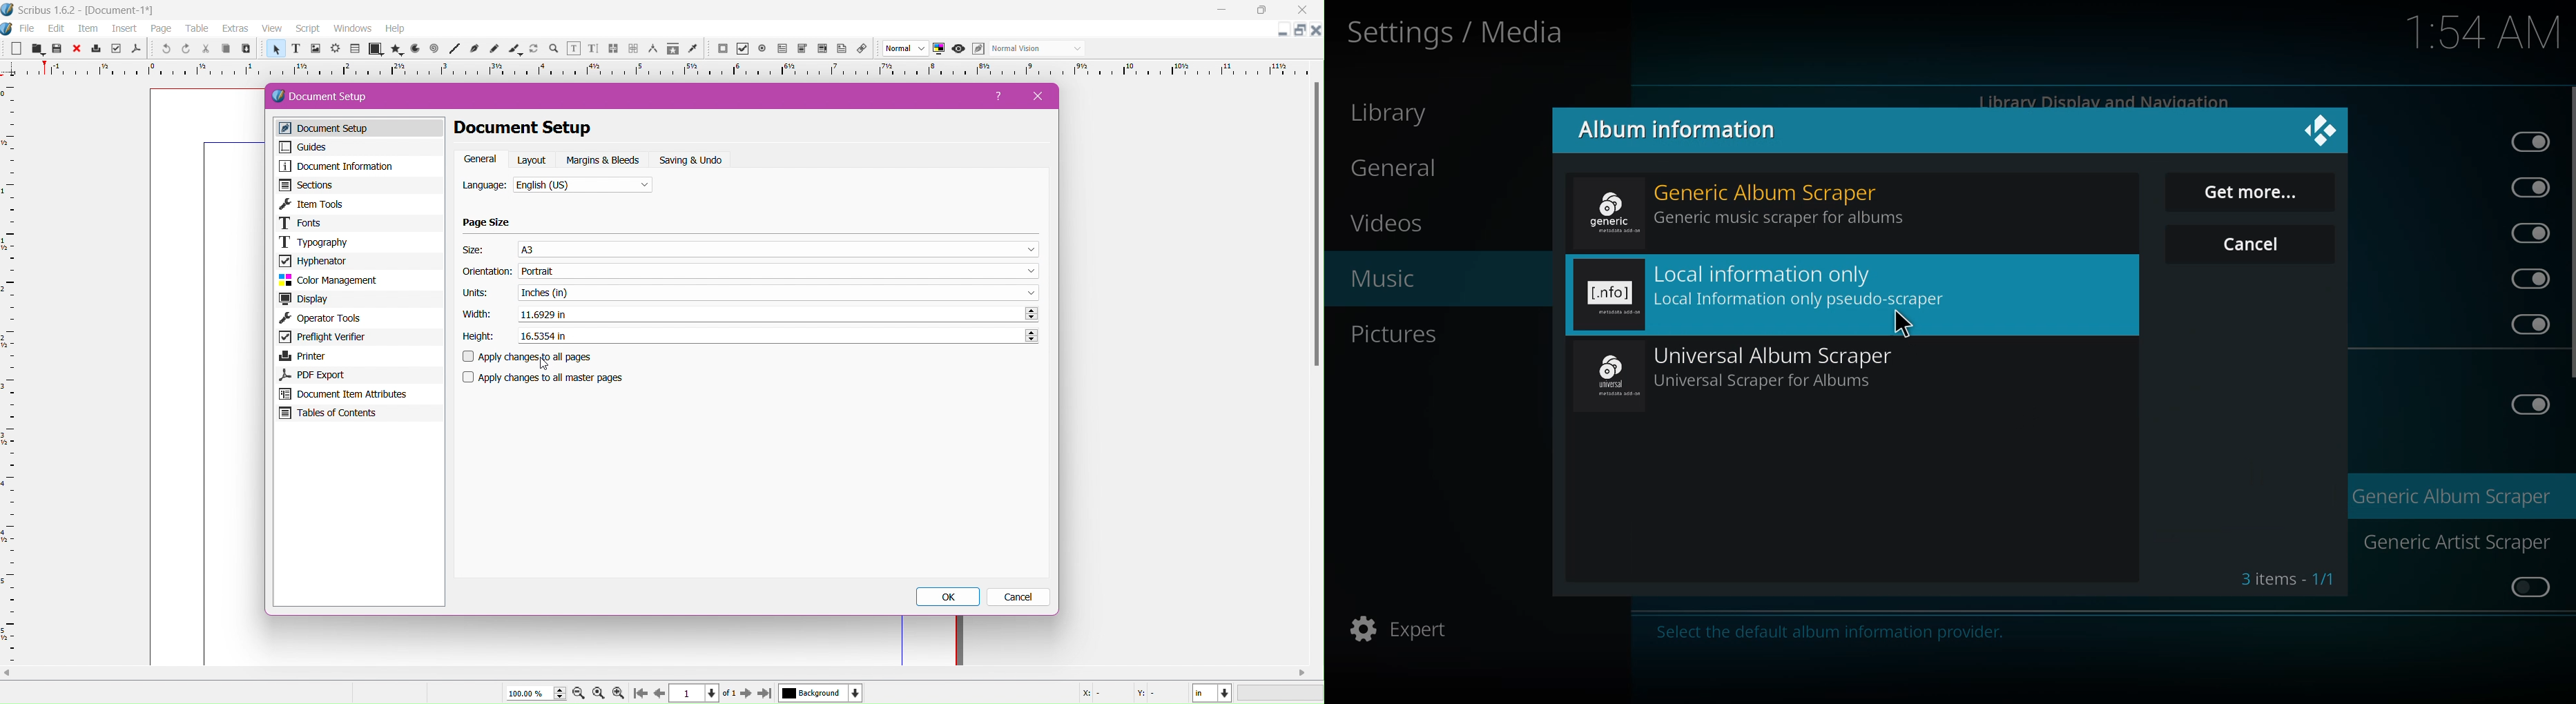 Image resolution: width=2576 pixels, height=728 pixels. I want to click on page number, so click(697, 694).